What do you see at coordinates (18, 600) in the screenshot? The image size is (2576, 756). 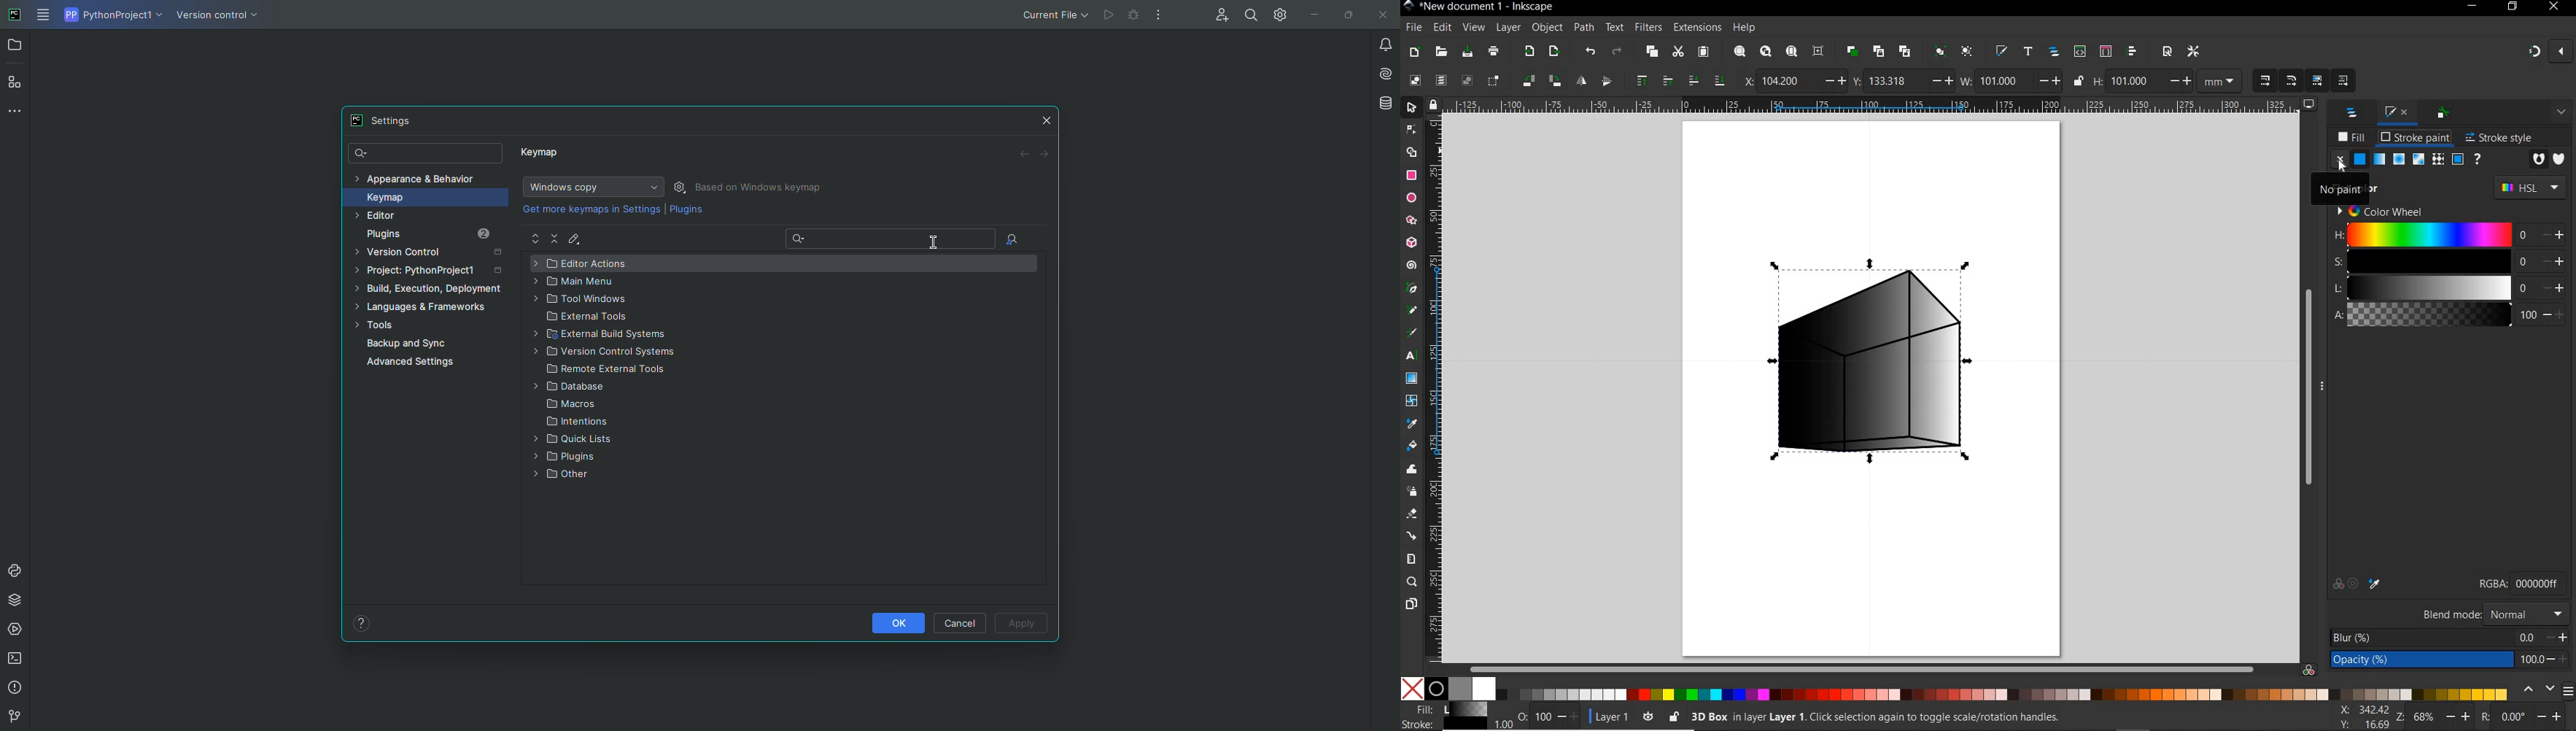 I see `Packages` at bounding box center [18, 600].